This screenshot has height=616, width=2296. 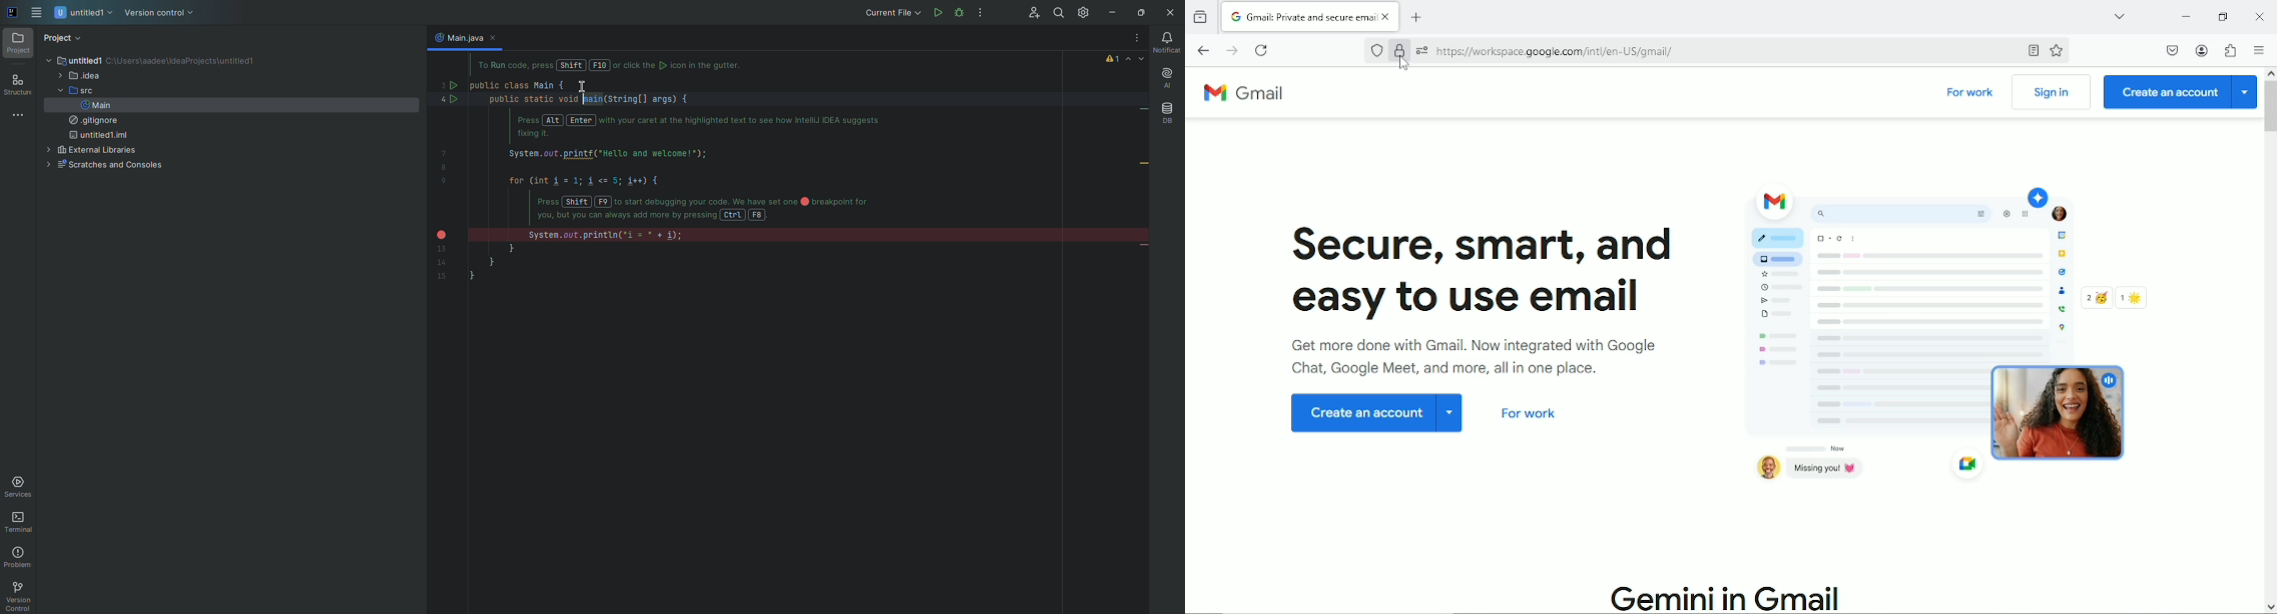 I want to click on .idea, so click(x=78, y=77).